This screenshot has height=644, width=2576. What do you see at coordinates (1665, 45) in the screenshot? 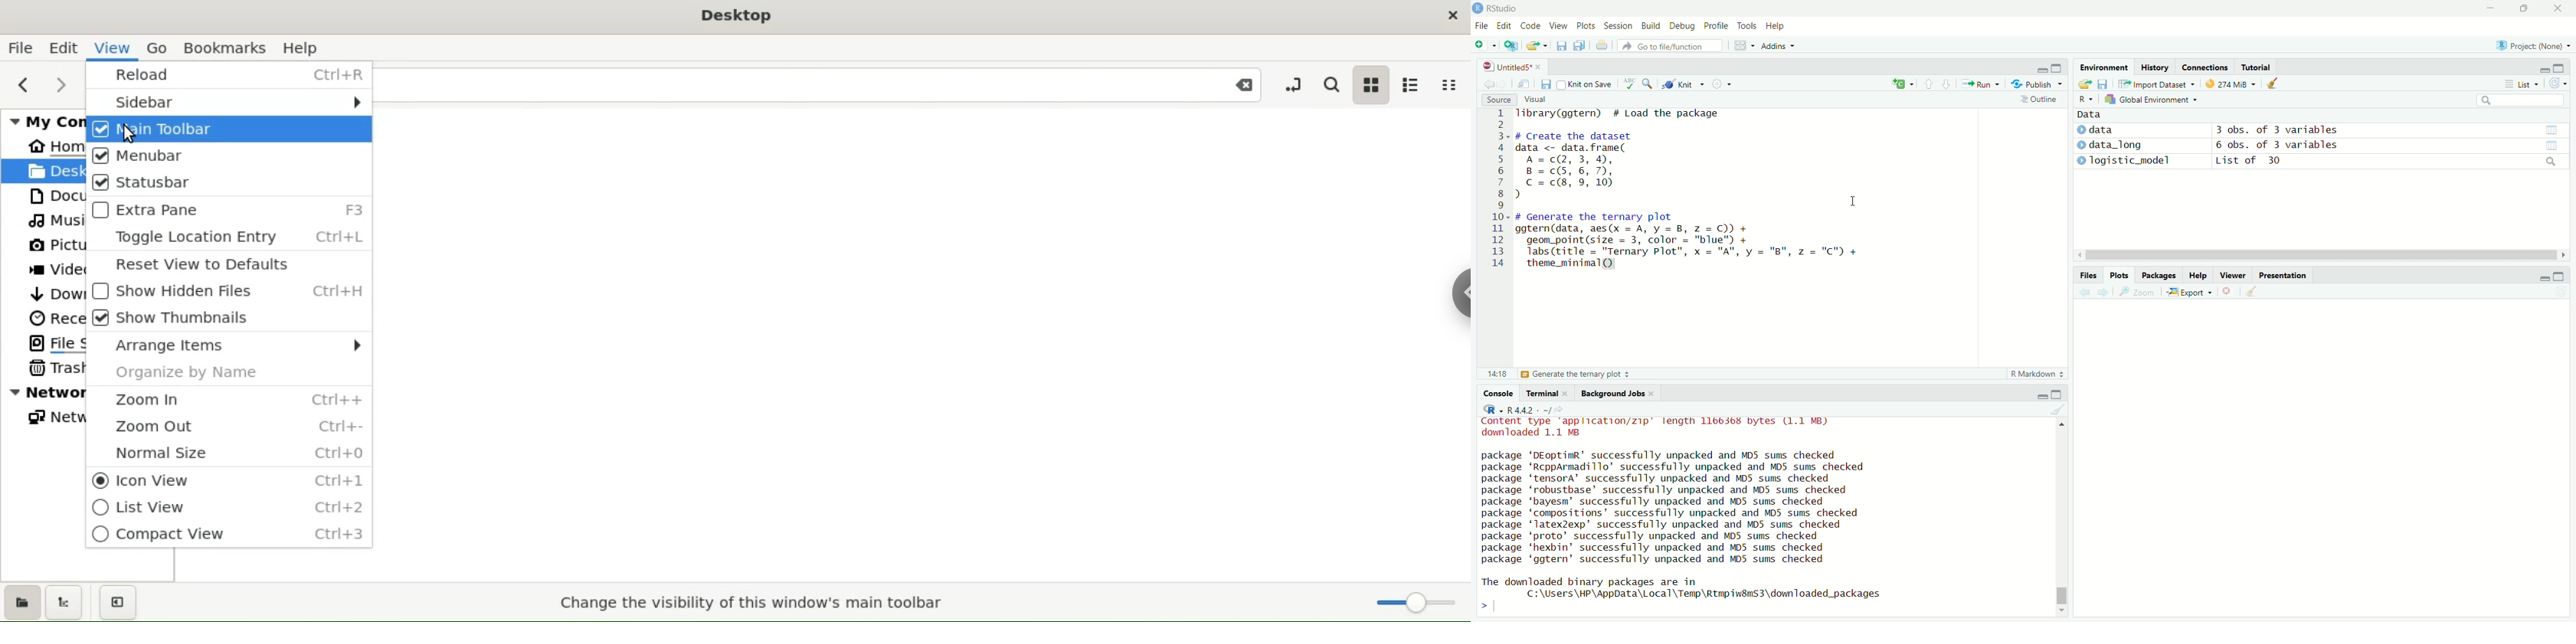
I see `Go to file/function` at bounding box center [1665, 45].